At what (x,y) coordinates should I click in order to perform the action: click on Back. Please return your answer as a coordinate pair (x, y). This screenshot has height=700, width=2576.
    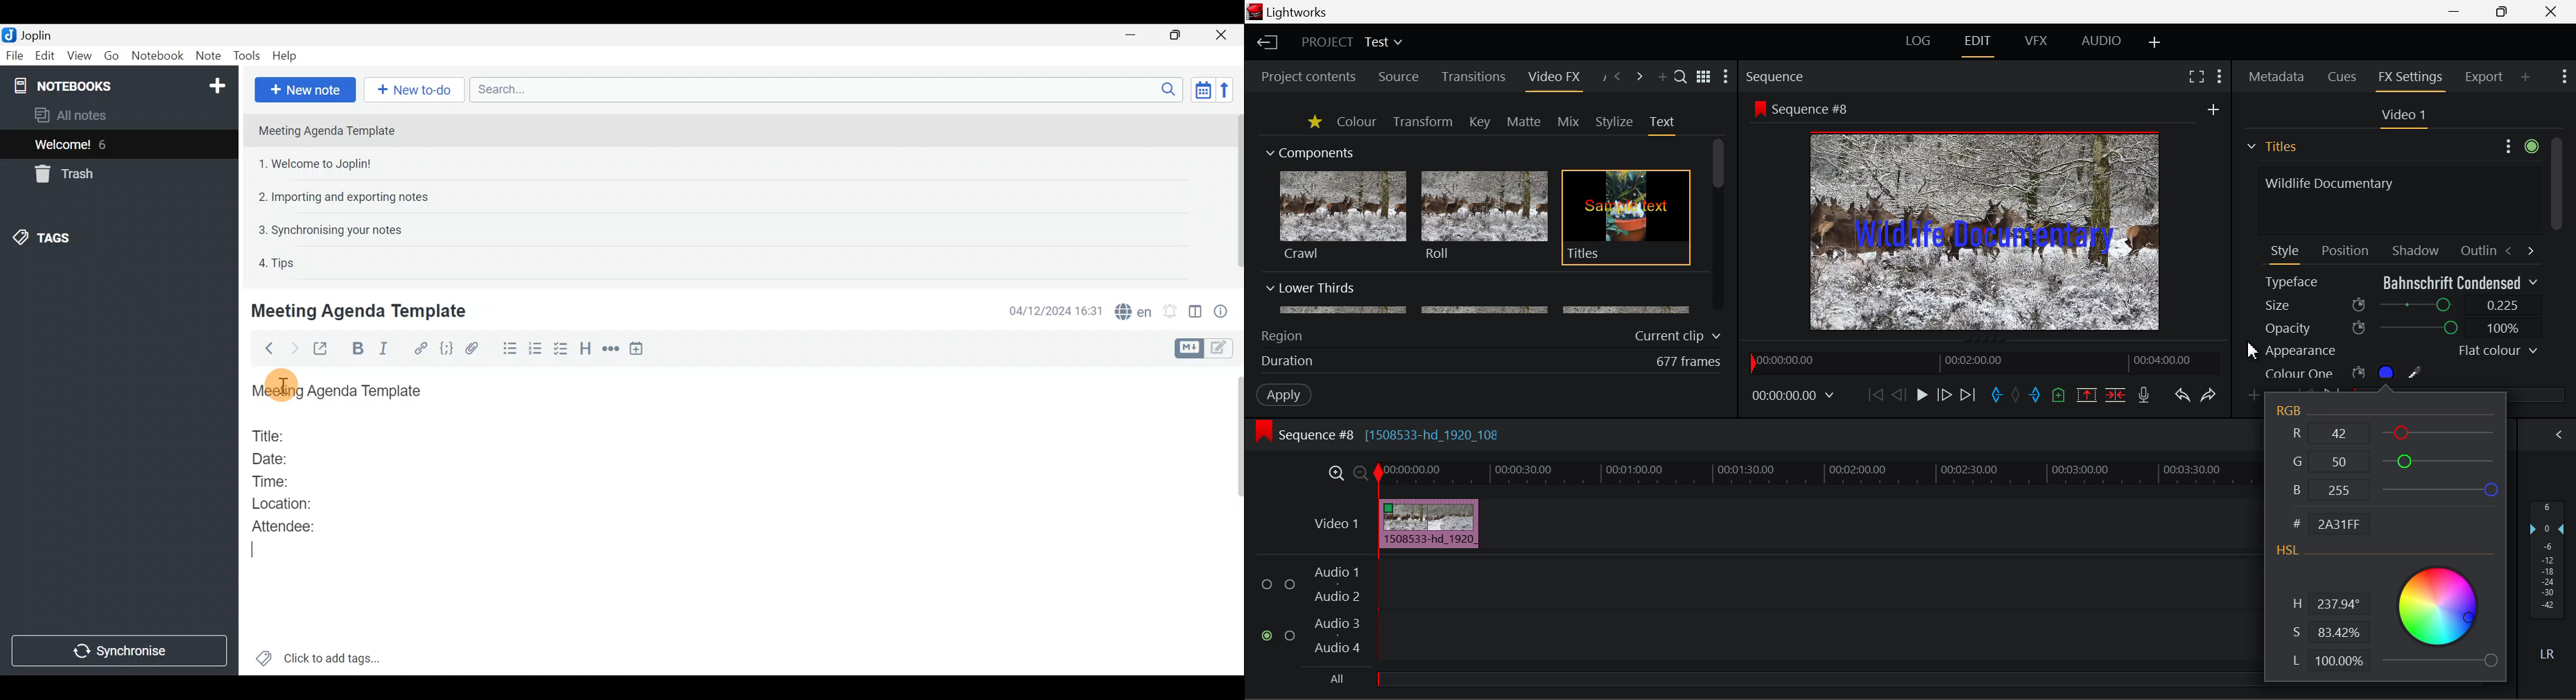
    Looking at the image, I should click on (265, 351).